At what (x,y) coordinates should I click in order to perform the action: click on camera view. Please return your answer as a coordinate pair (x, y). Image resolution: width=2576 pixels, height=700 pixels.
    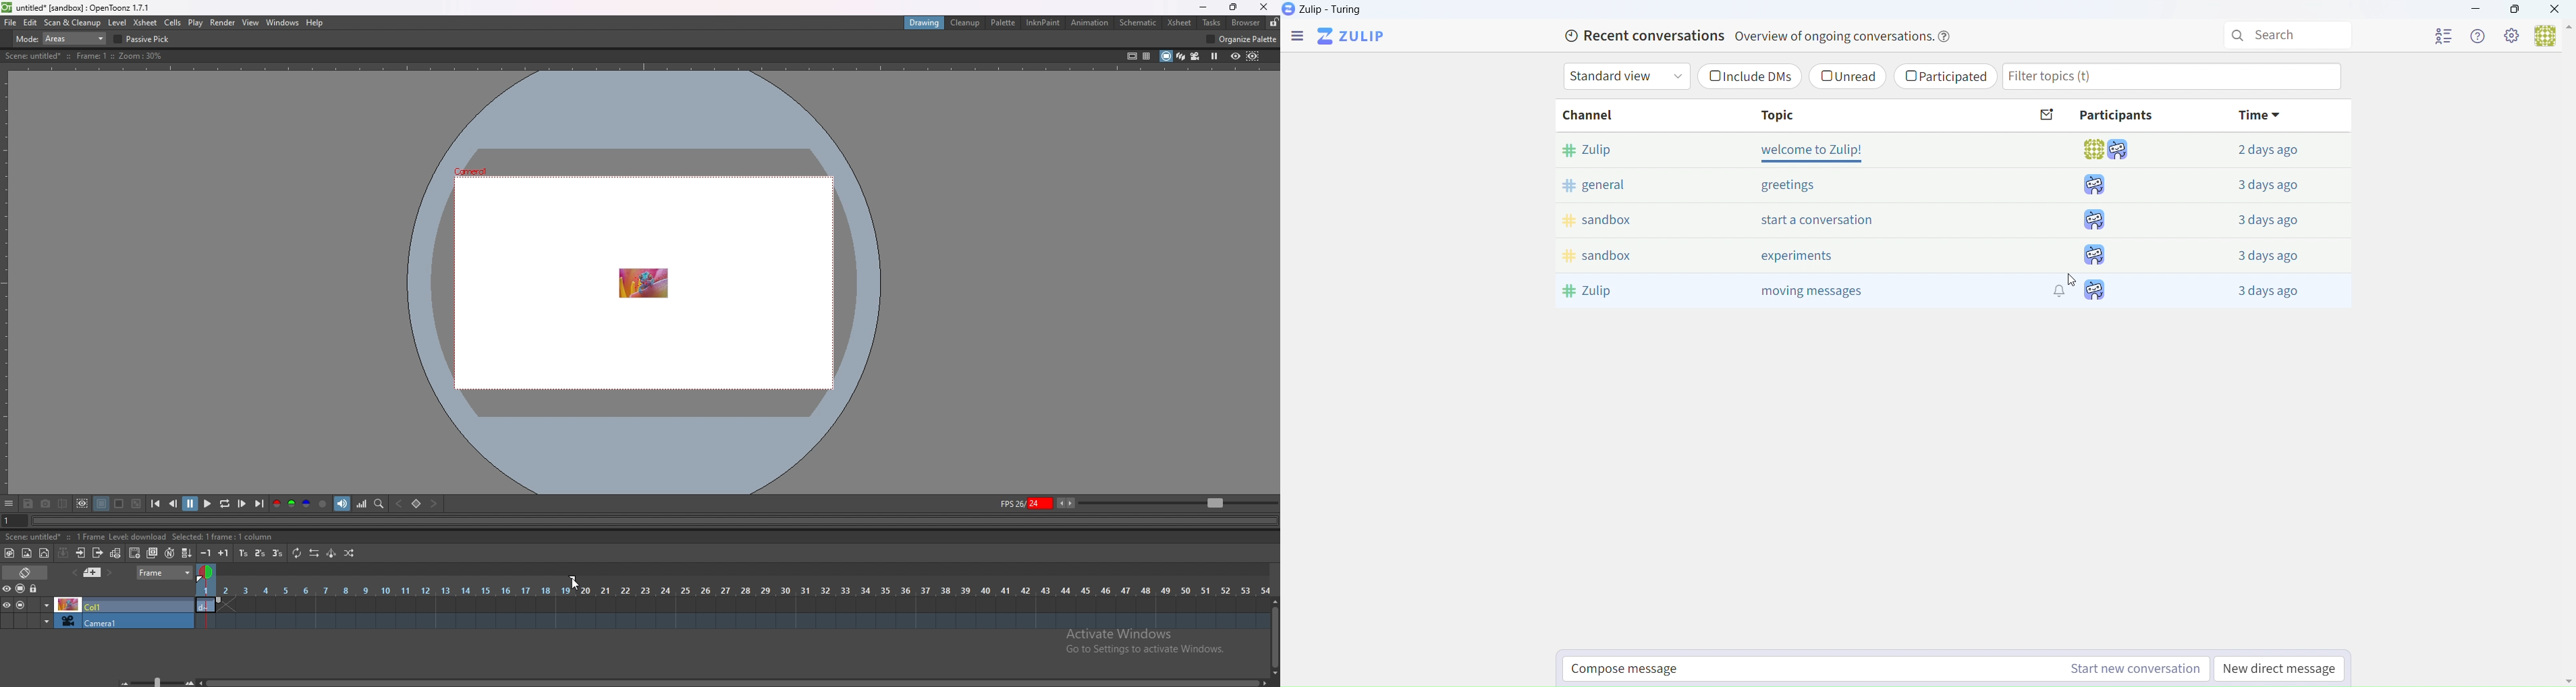
    Looking at the image, I should click on (1196, 56).